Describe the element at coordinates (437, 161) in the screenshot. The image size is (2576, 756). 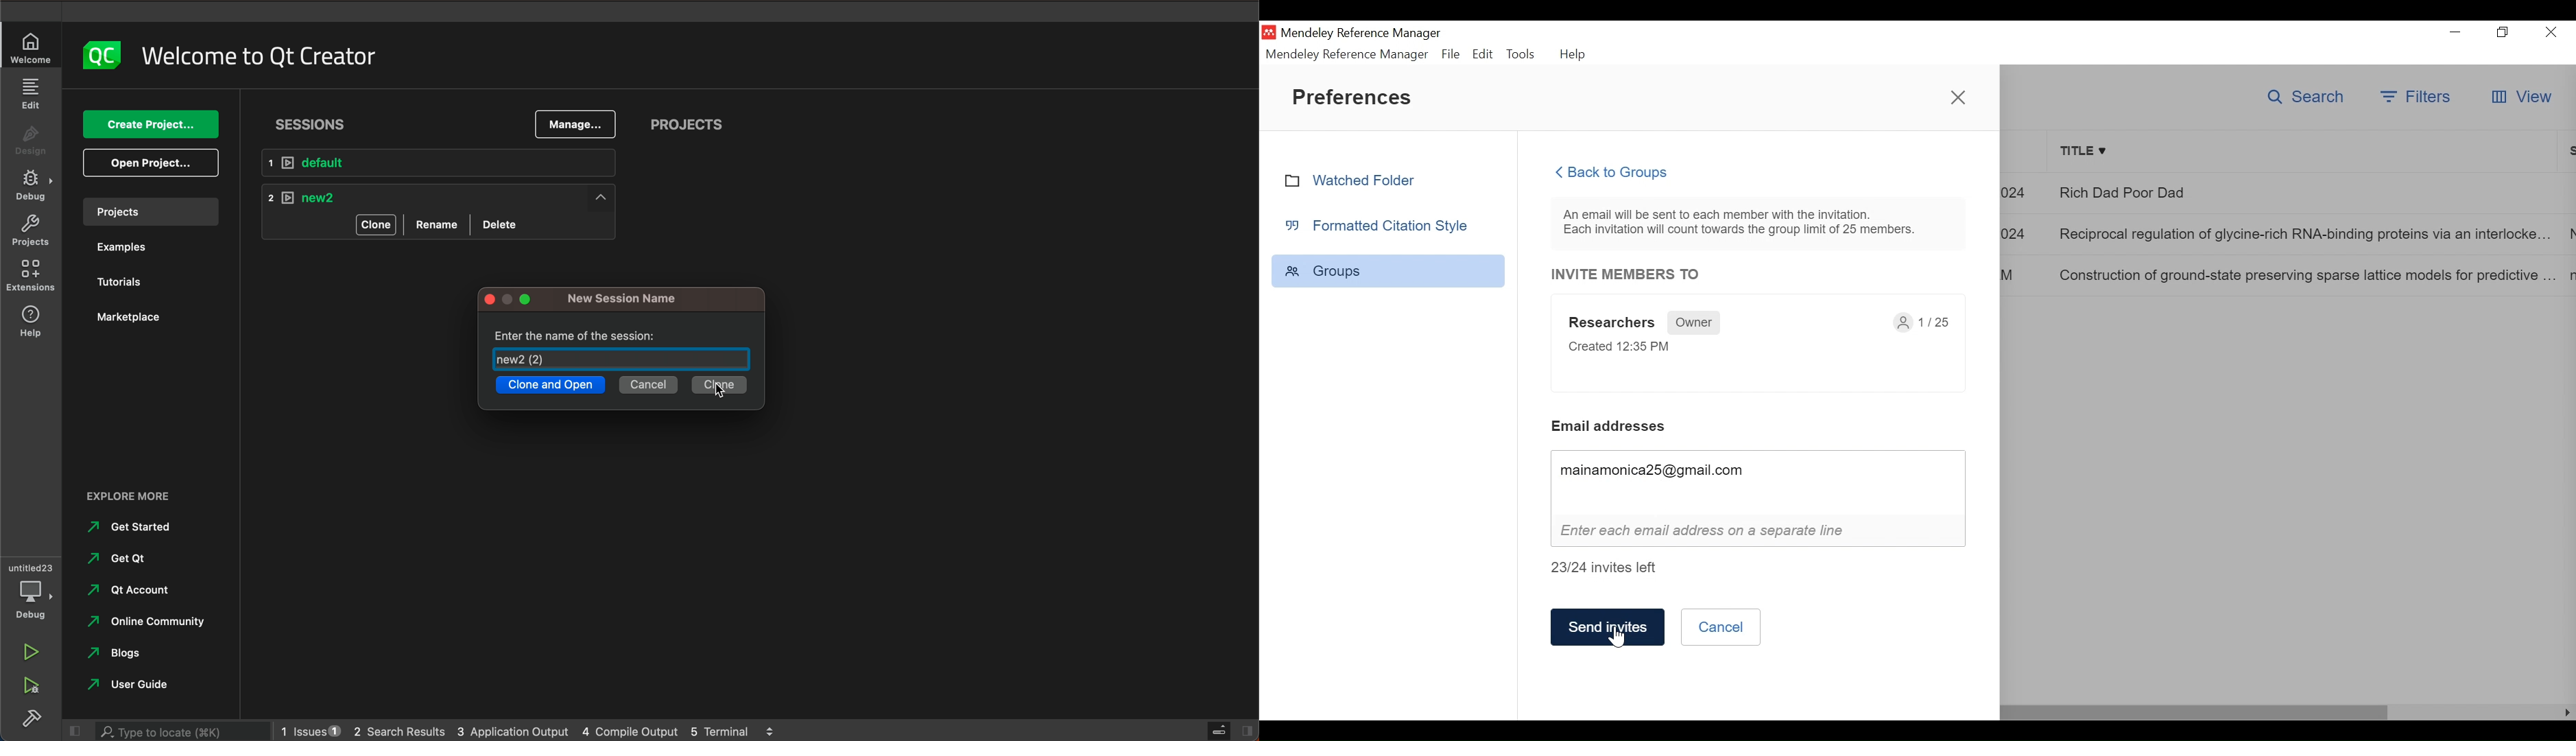
I see `default` at that location.